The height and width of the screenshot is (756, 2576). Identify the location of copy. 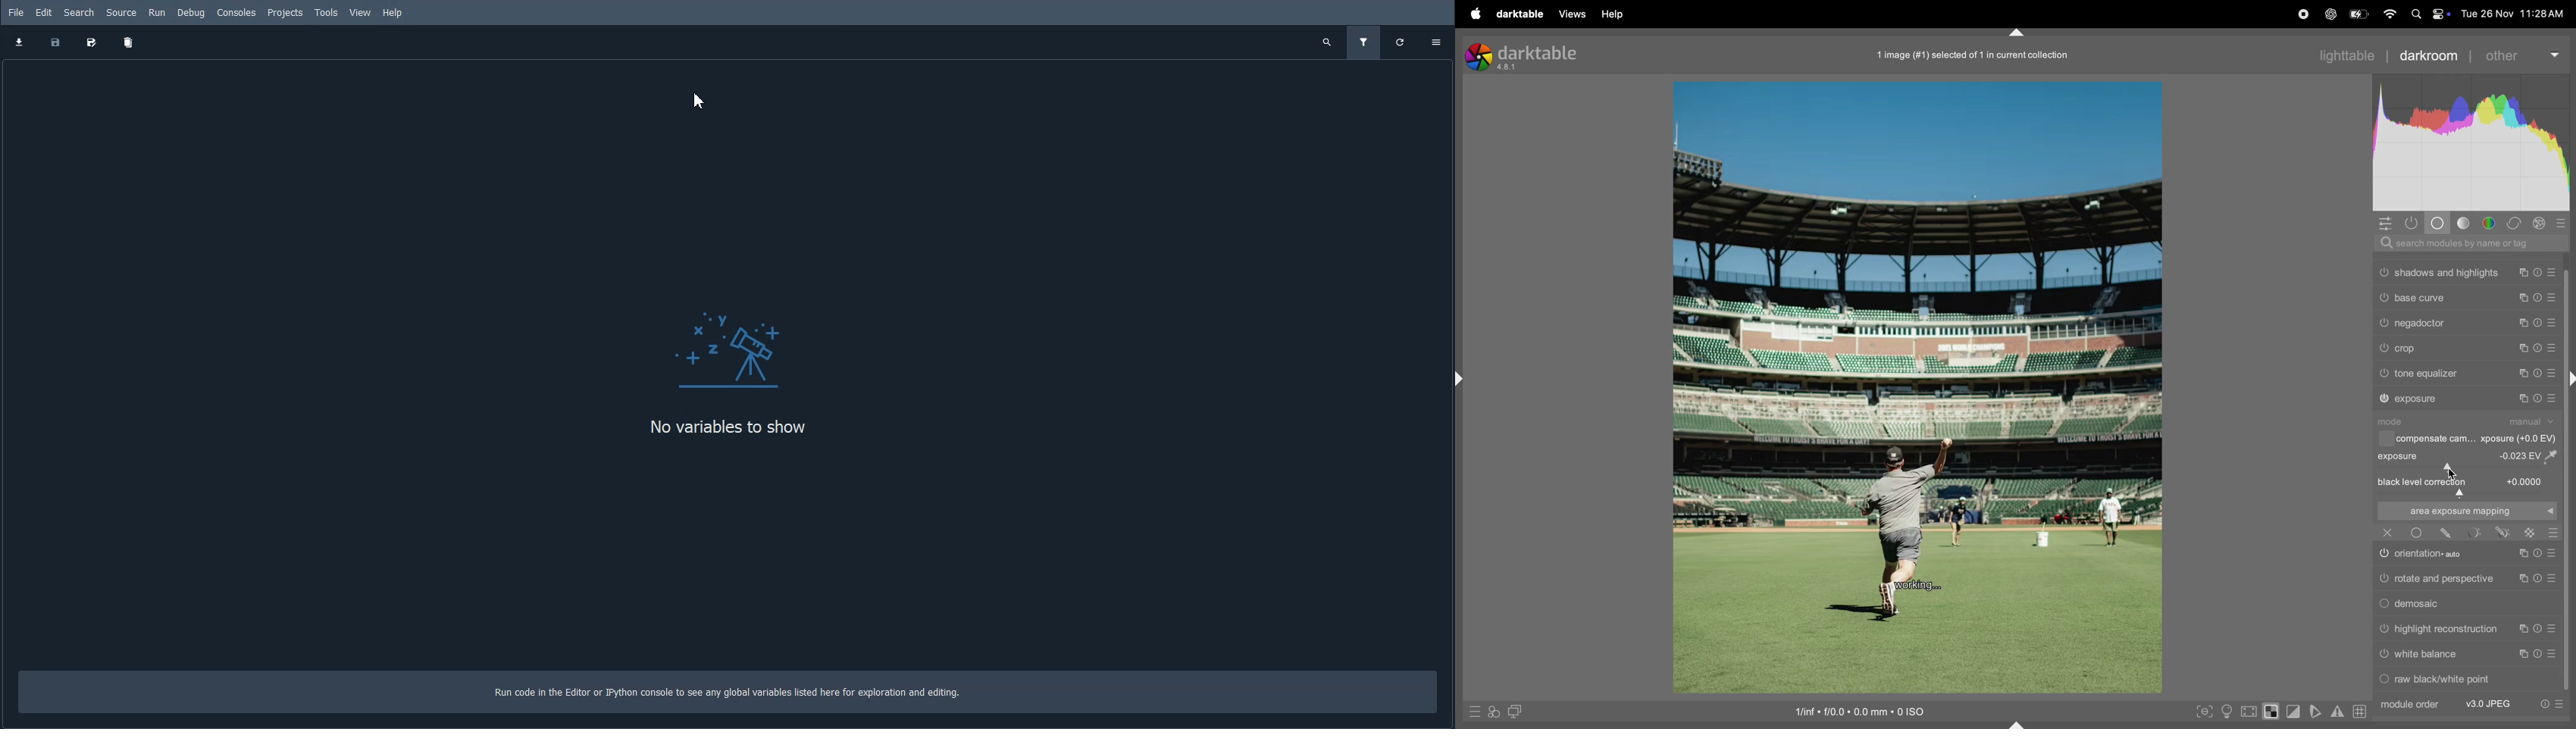
(2525, 347).